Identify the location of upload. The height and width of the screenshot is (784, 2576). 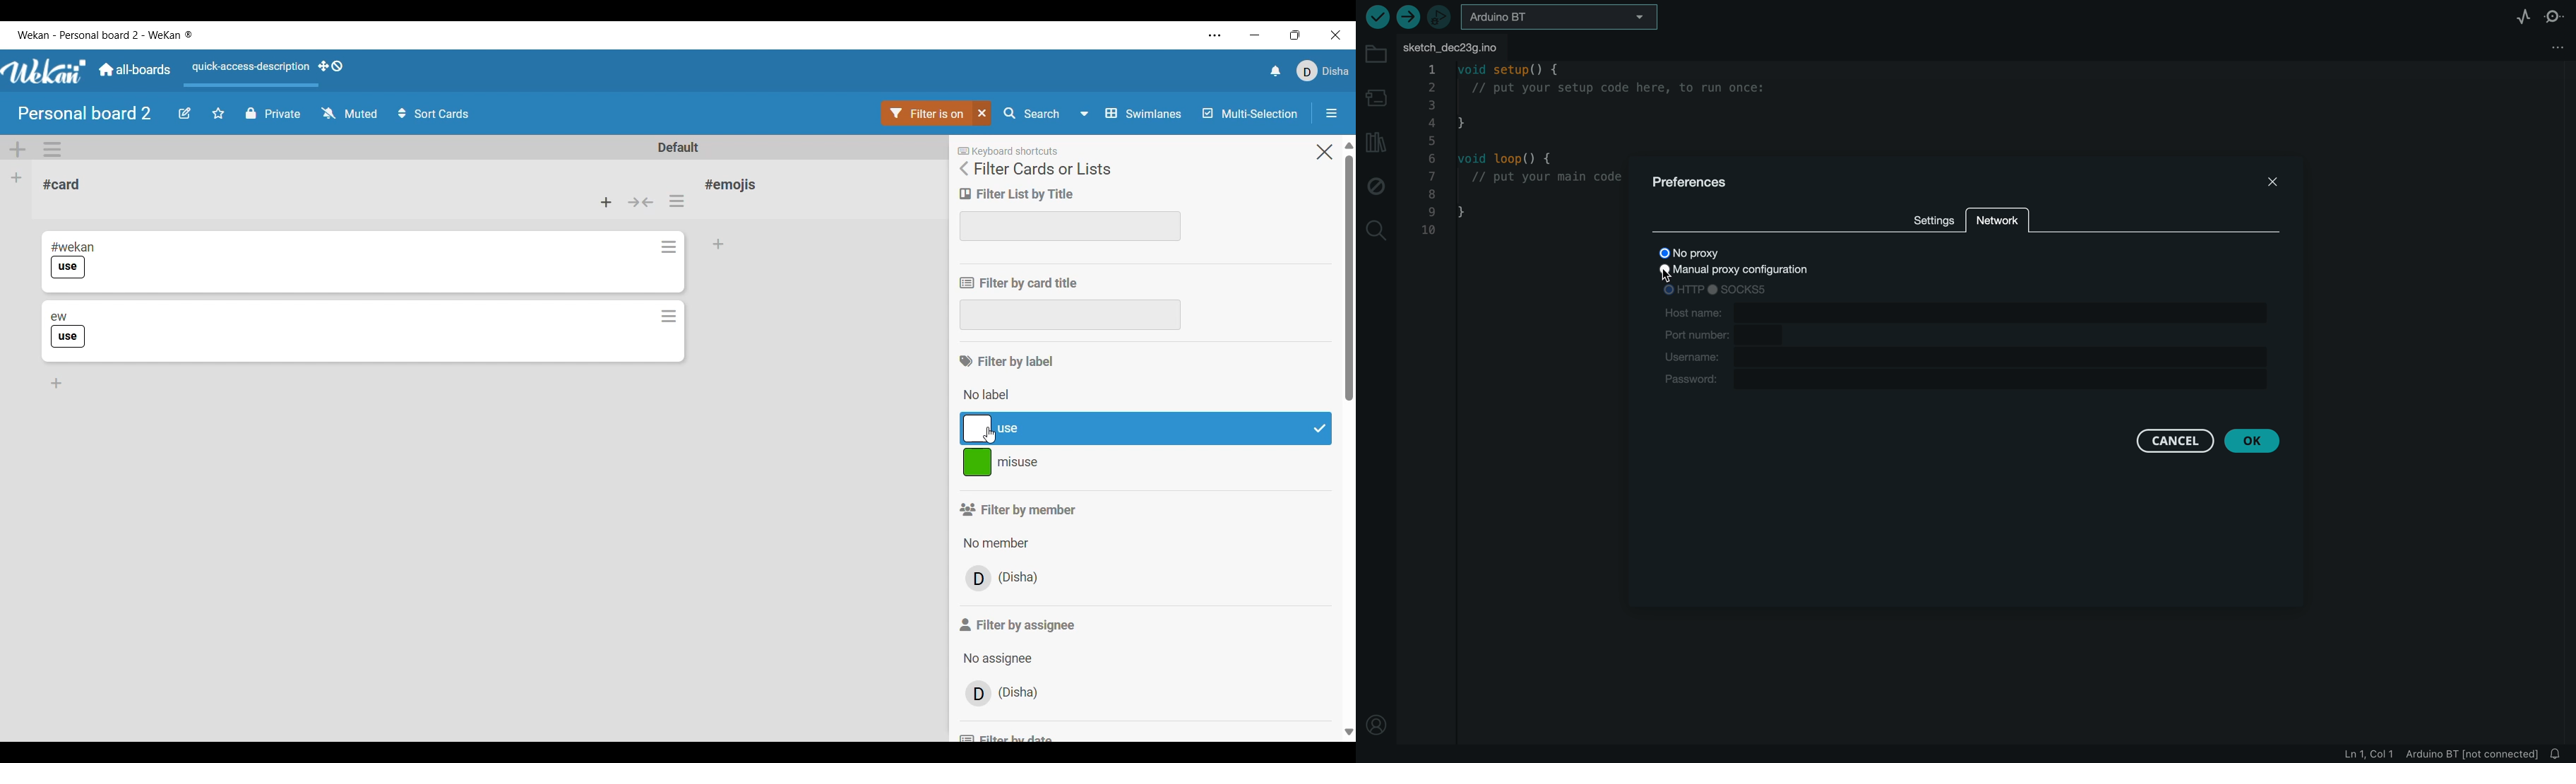
(1407, 16).